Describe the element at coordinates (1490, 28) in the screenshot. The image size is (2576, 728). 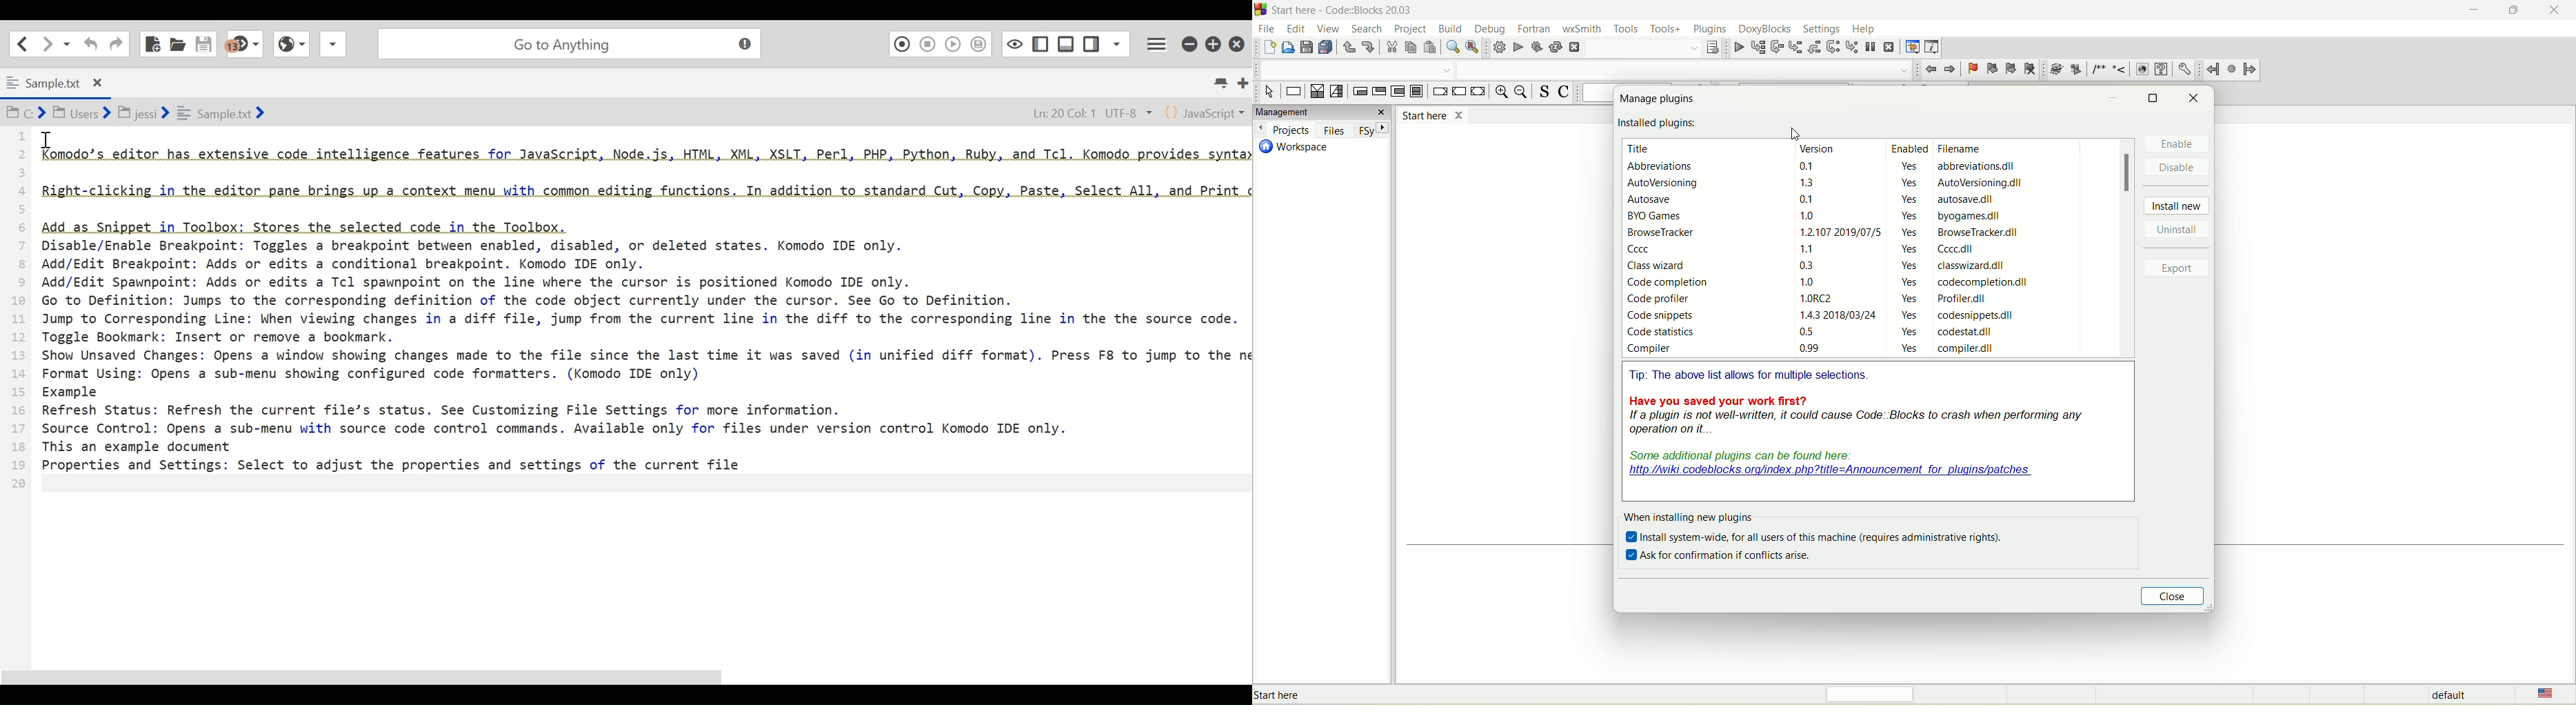
I see `debug` at that location.